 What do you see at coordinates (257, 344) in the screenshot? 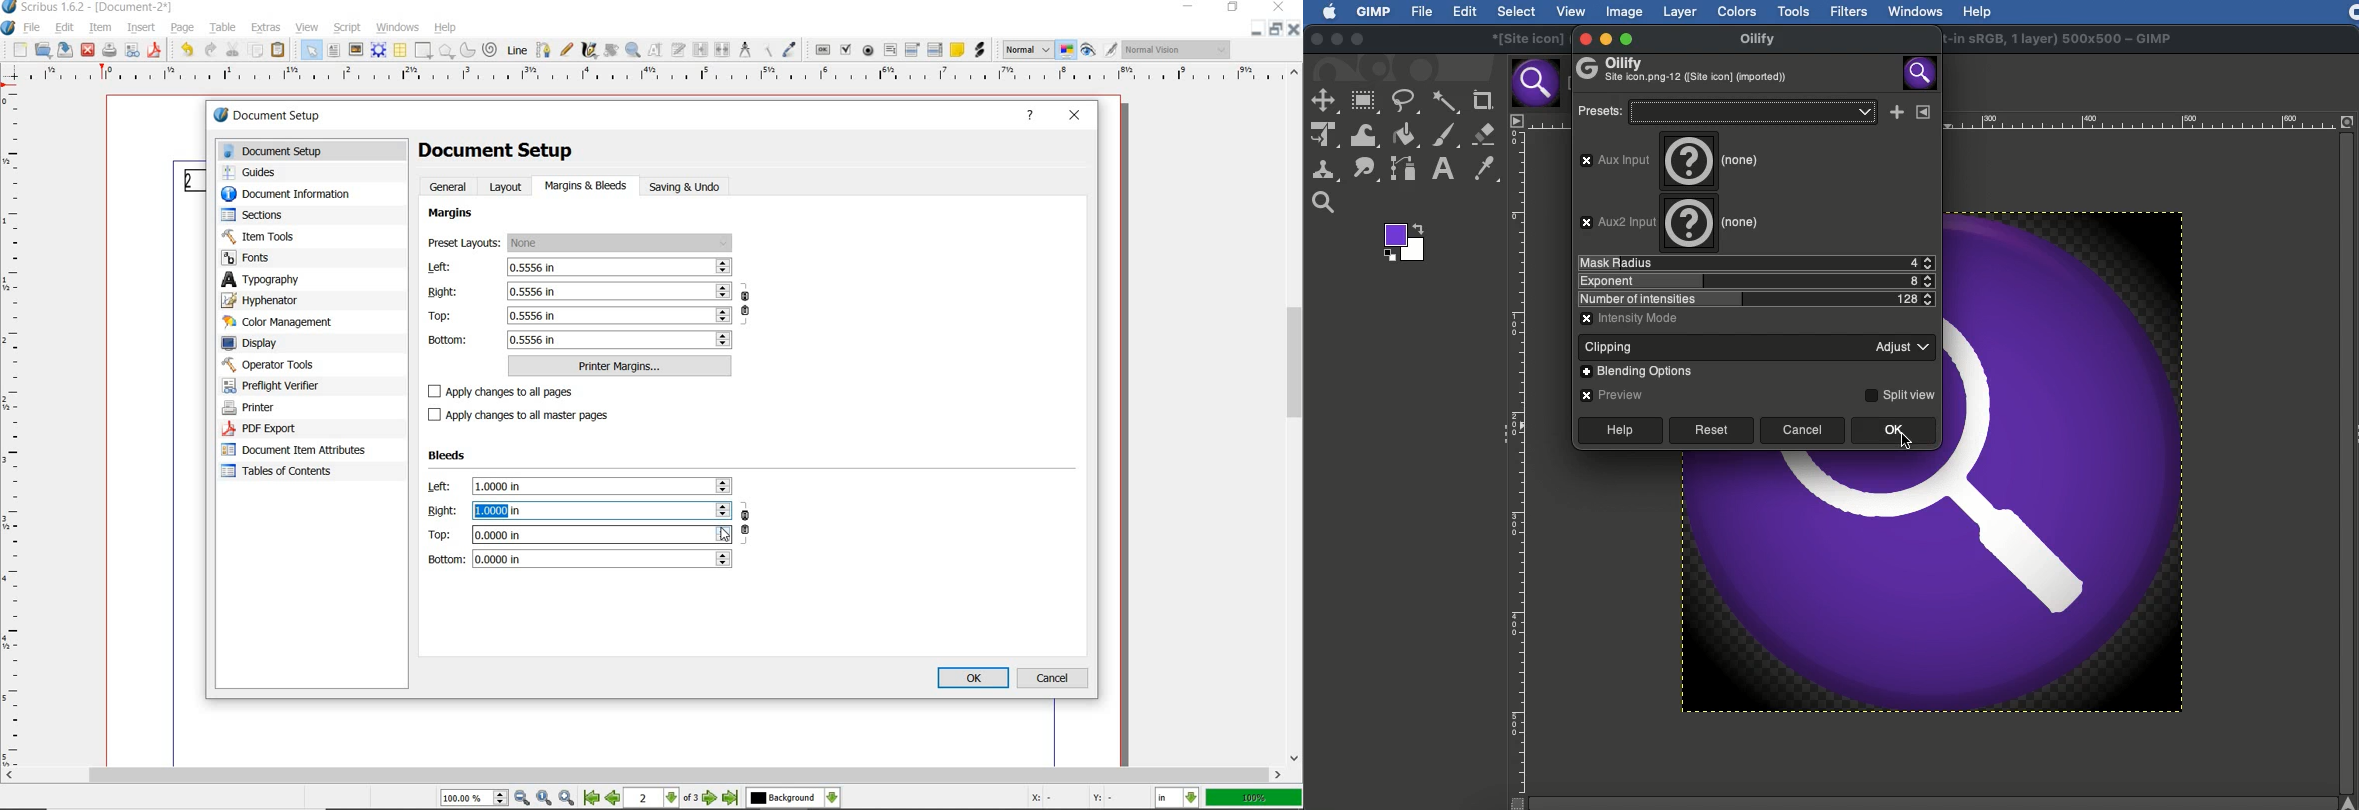
I see `display` at bounding box center [257, 344].